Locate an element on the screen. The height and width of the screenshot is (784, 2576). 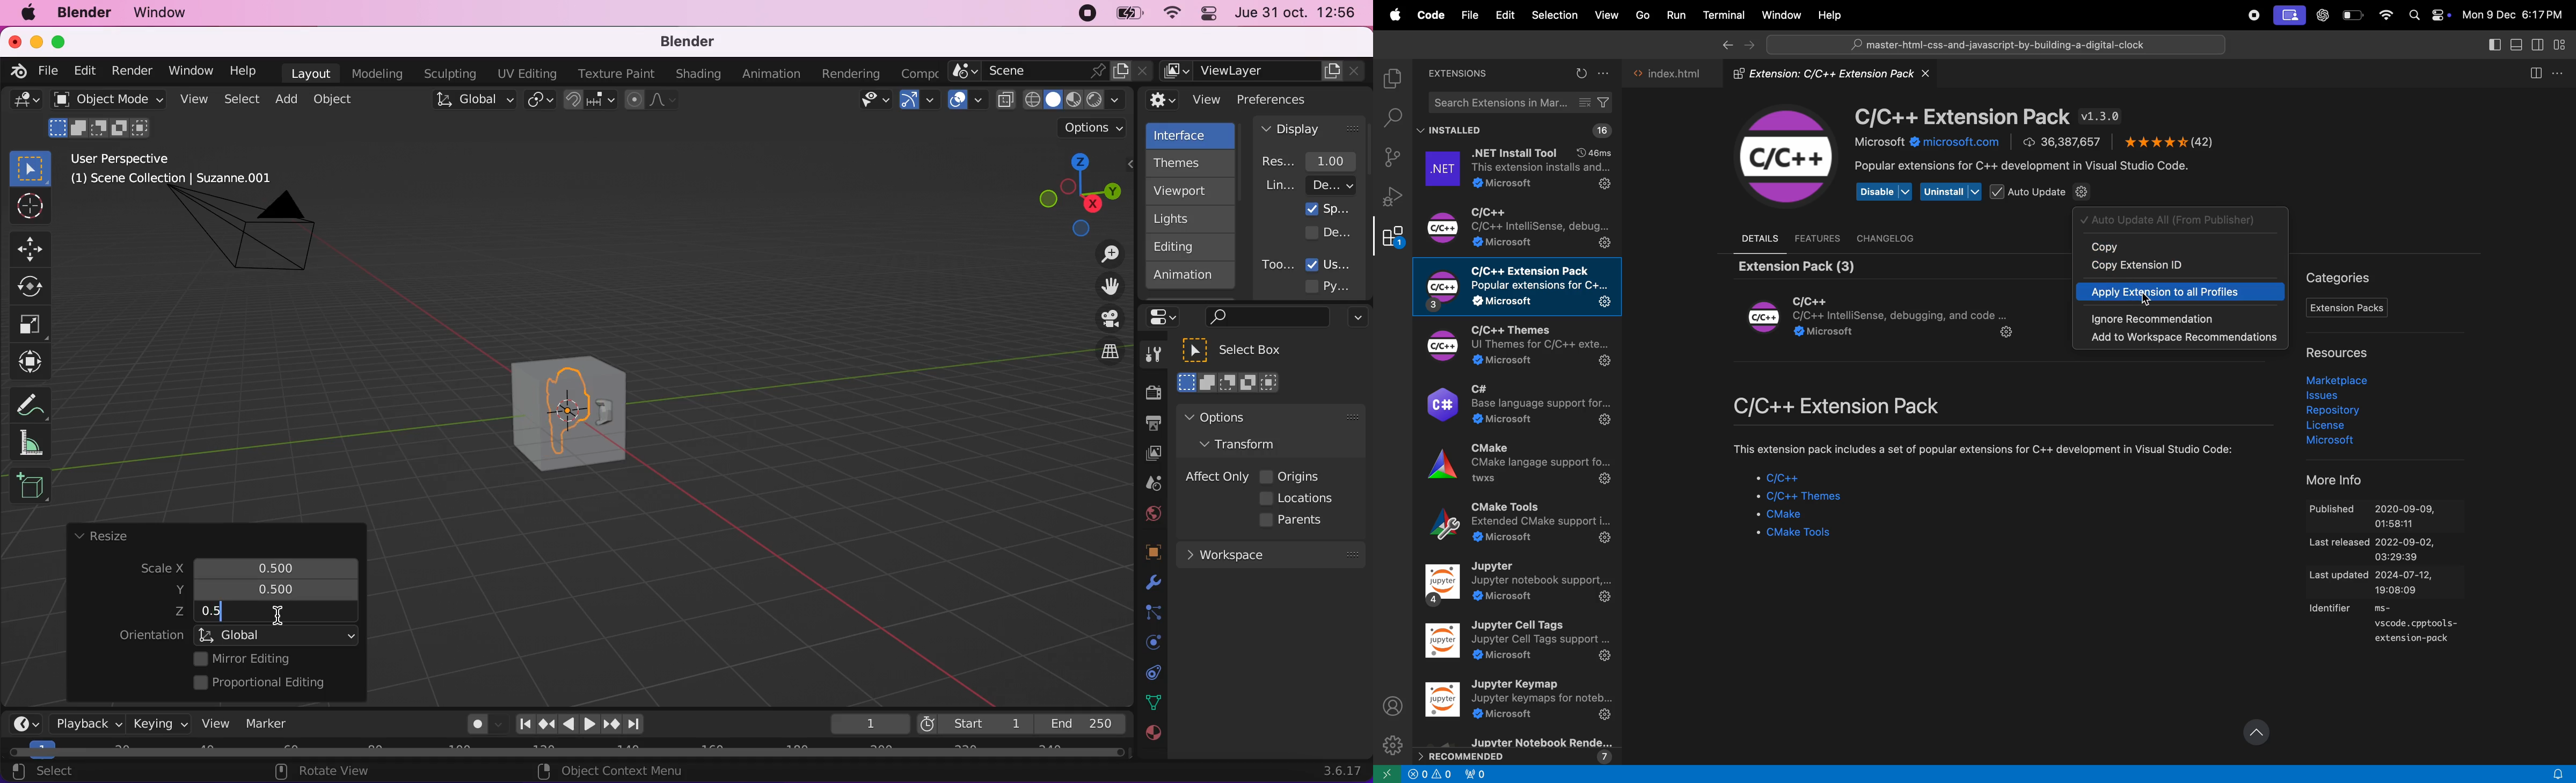
issues is located at coordinates (2329, 396).